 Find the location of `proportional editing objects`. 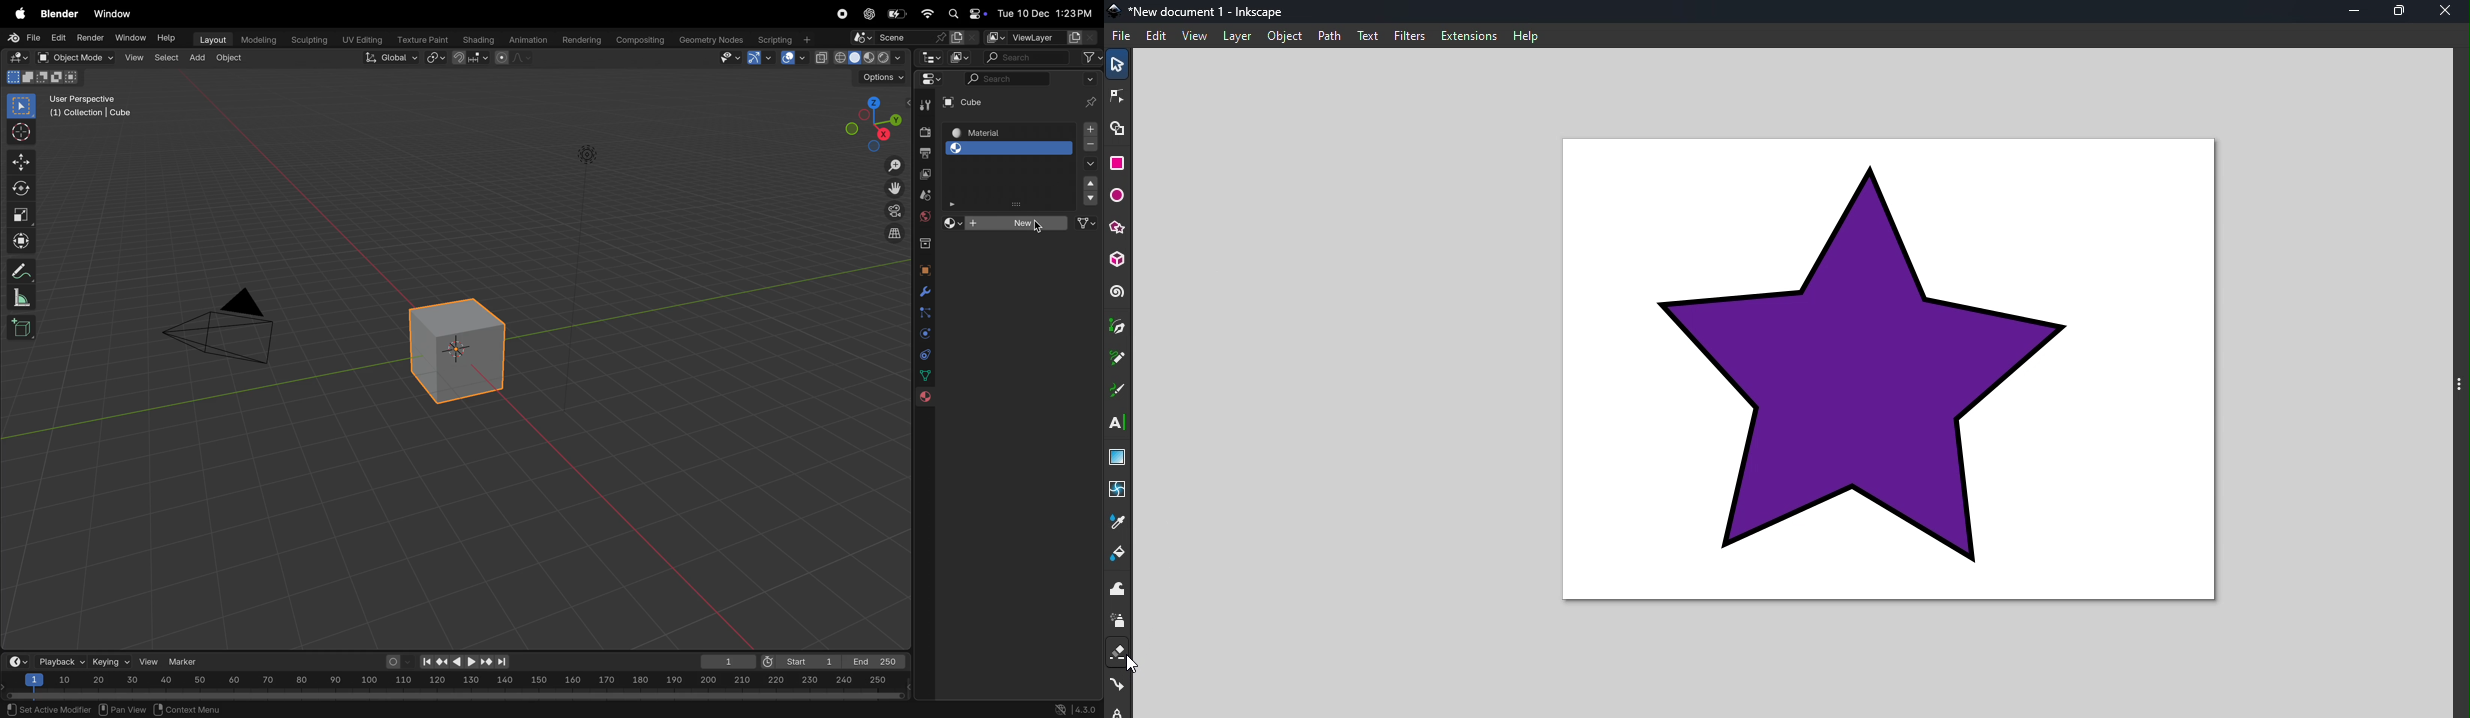

proportional editing objects is located at coordinates (515, 59).